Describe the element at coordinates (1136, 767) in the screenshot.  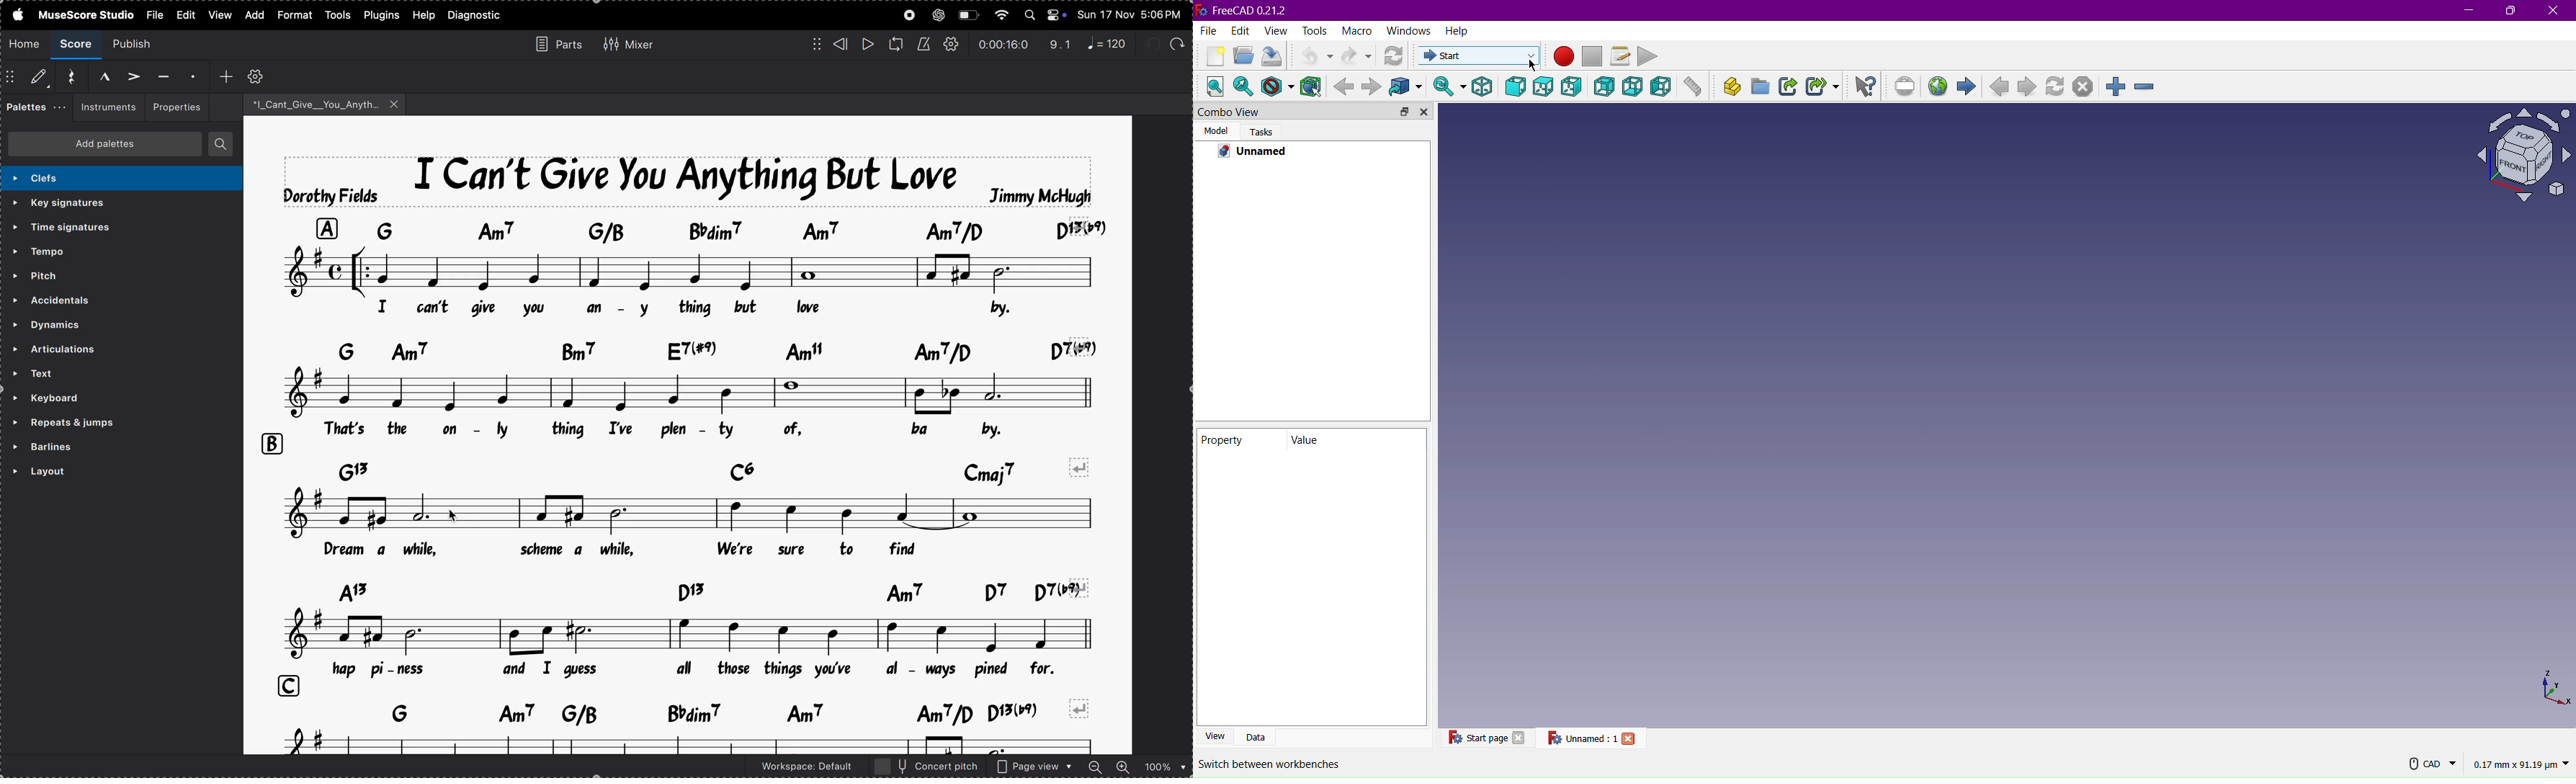
I see `zoom in and out` at that location.